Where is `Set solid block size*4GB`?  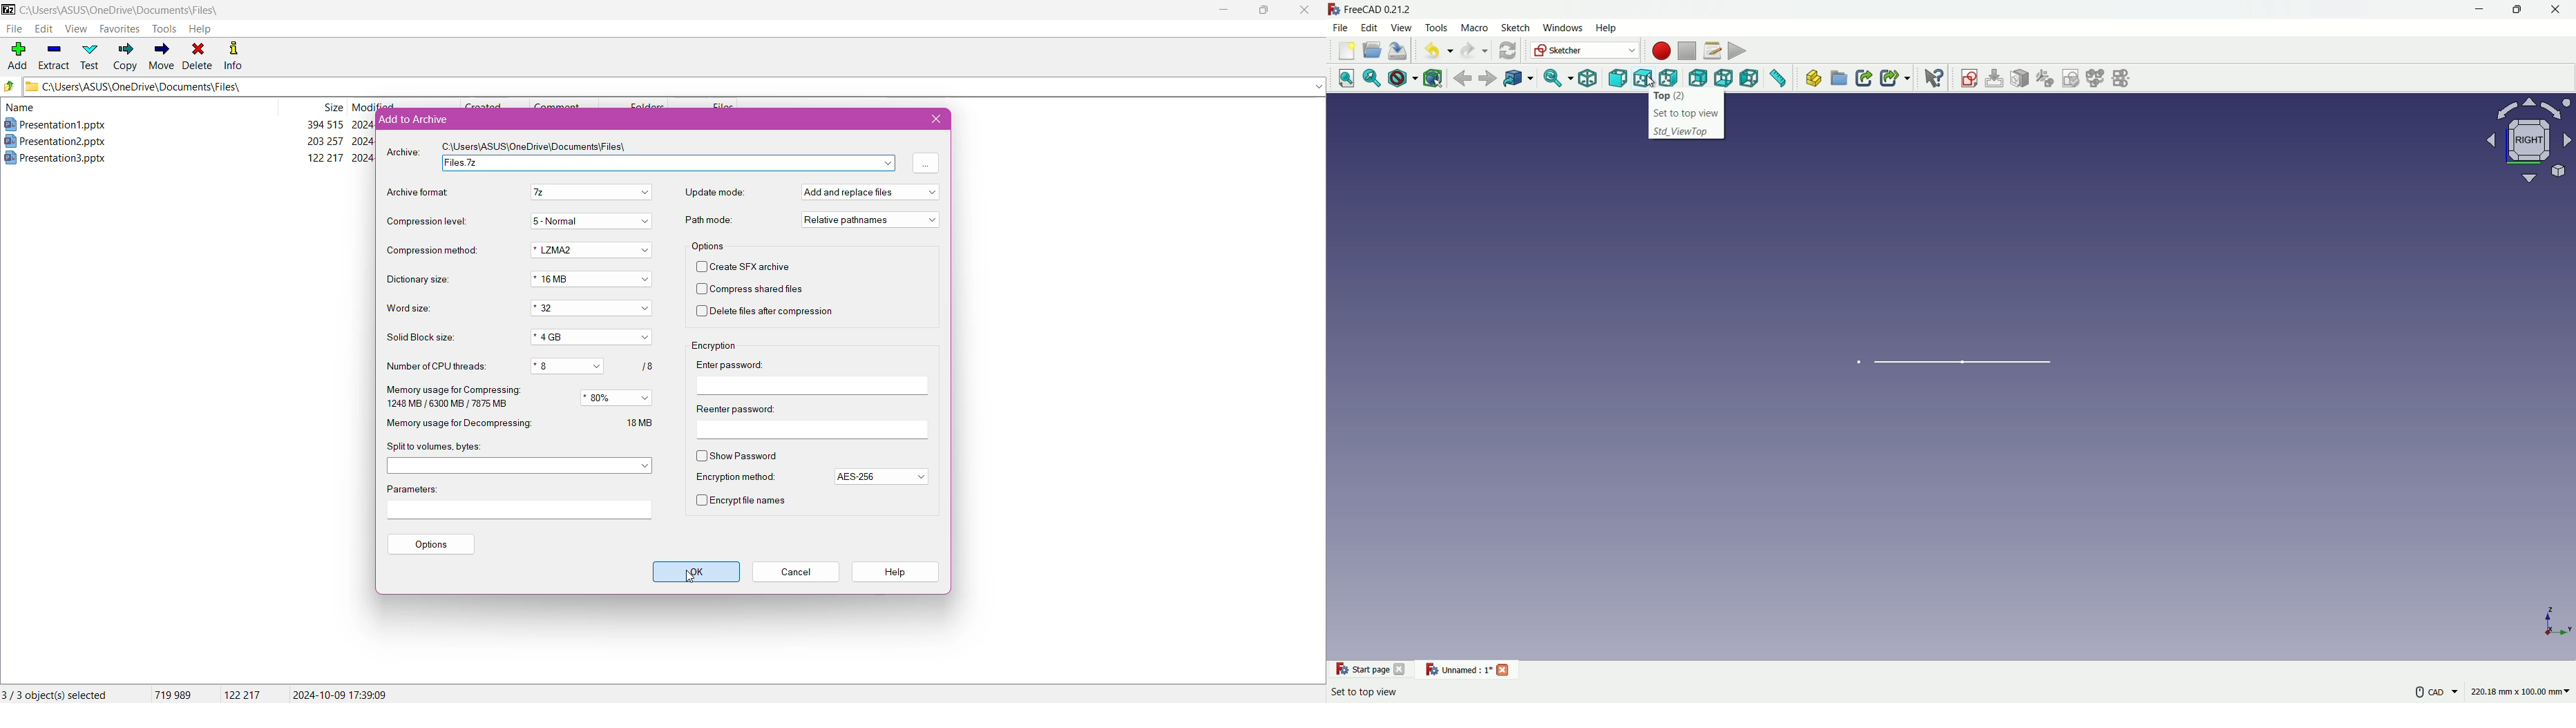 Set solid block size*4GB is located at coordinates (591, 338).